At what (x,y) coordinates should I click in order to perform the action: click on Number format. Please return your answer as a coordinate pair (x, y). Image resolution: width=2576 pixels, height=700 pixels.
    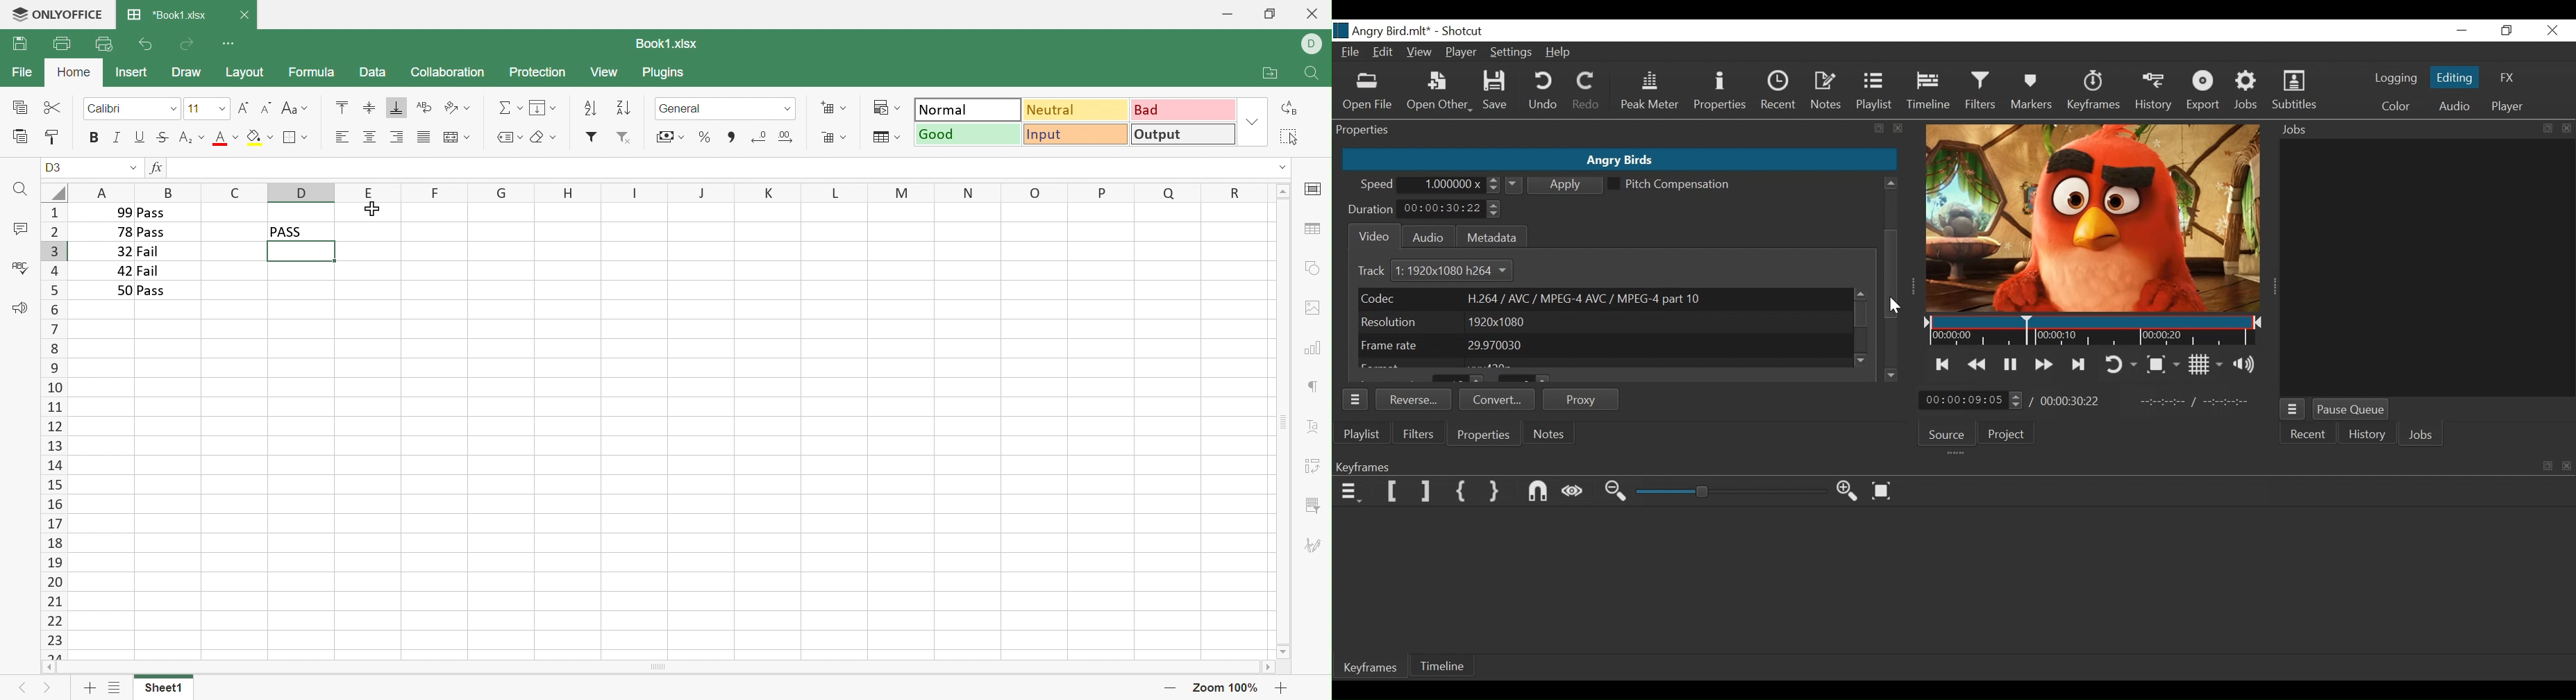
    Looking at the image, I should click on (724, 108).